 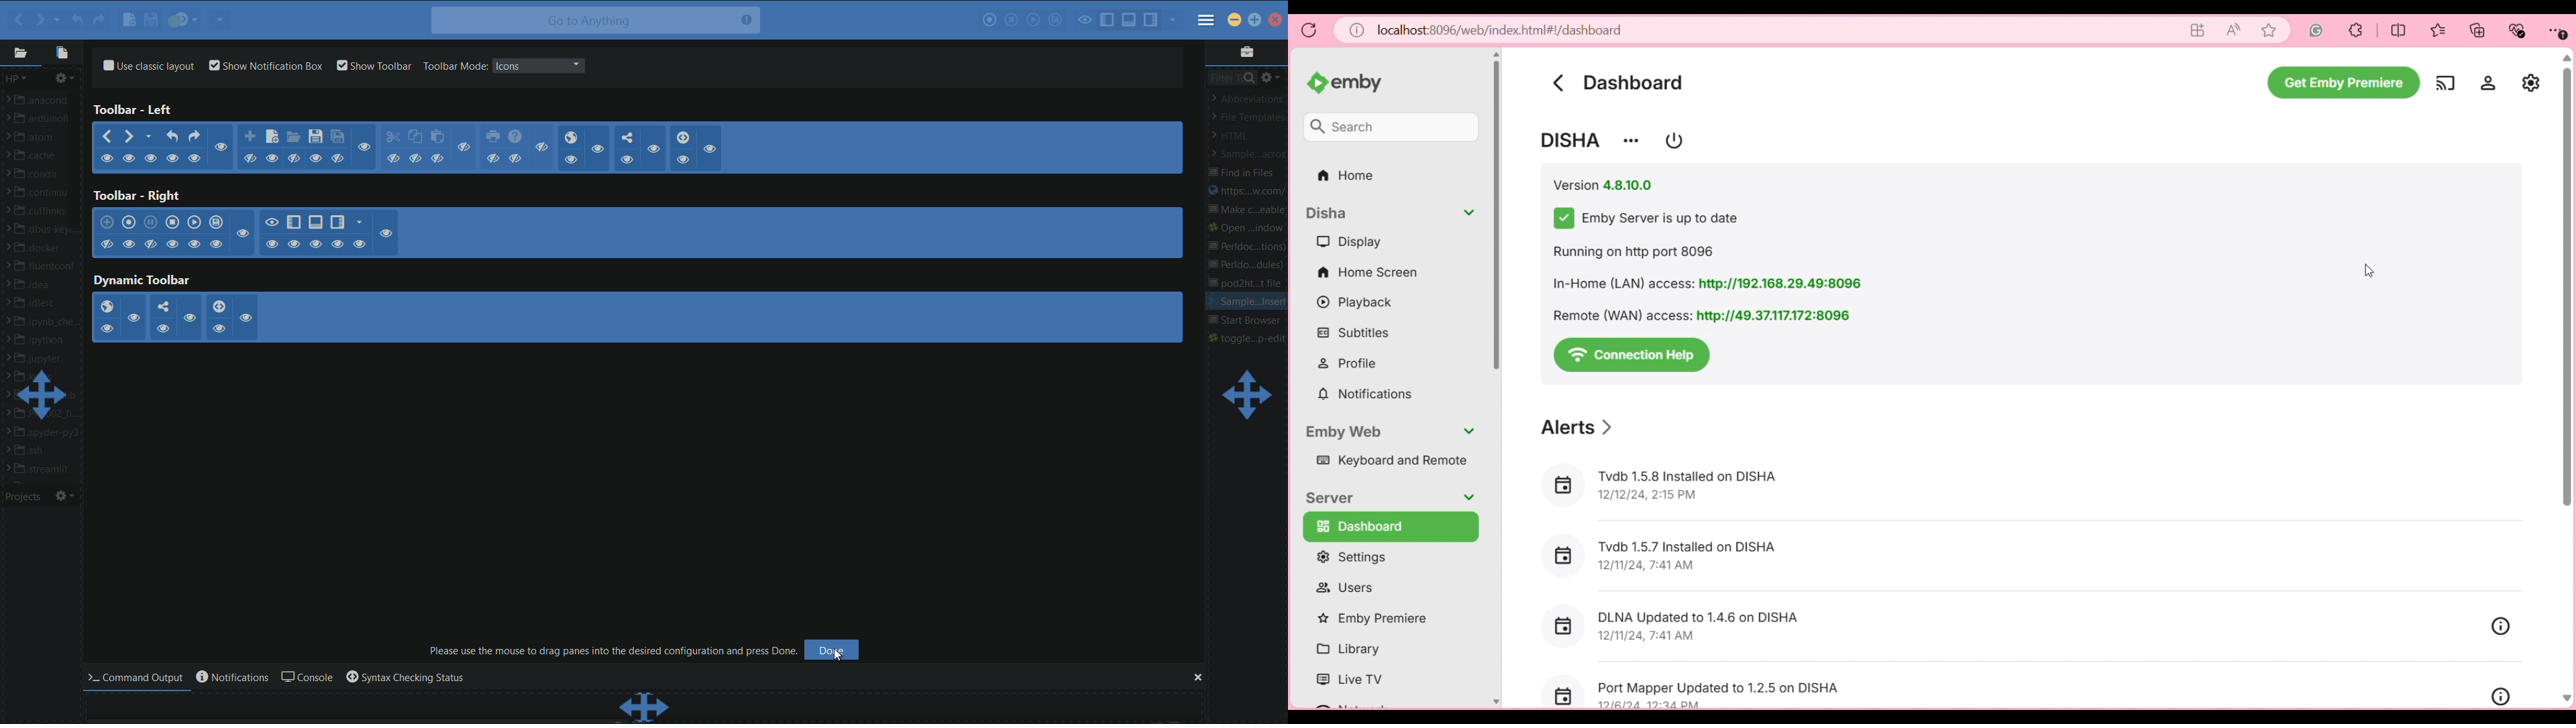 I want to click on show/hide, so click(x=438, y=158).